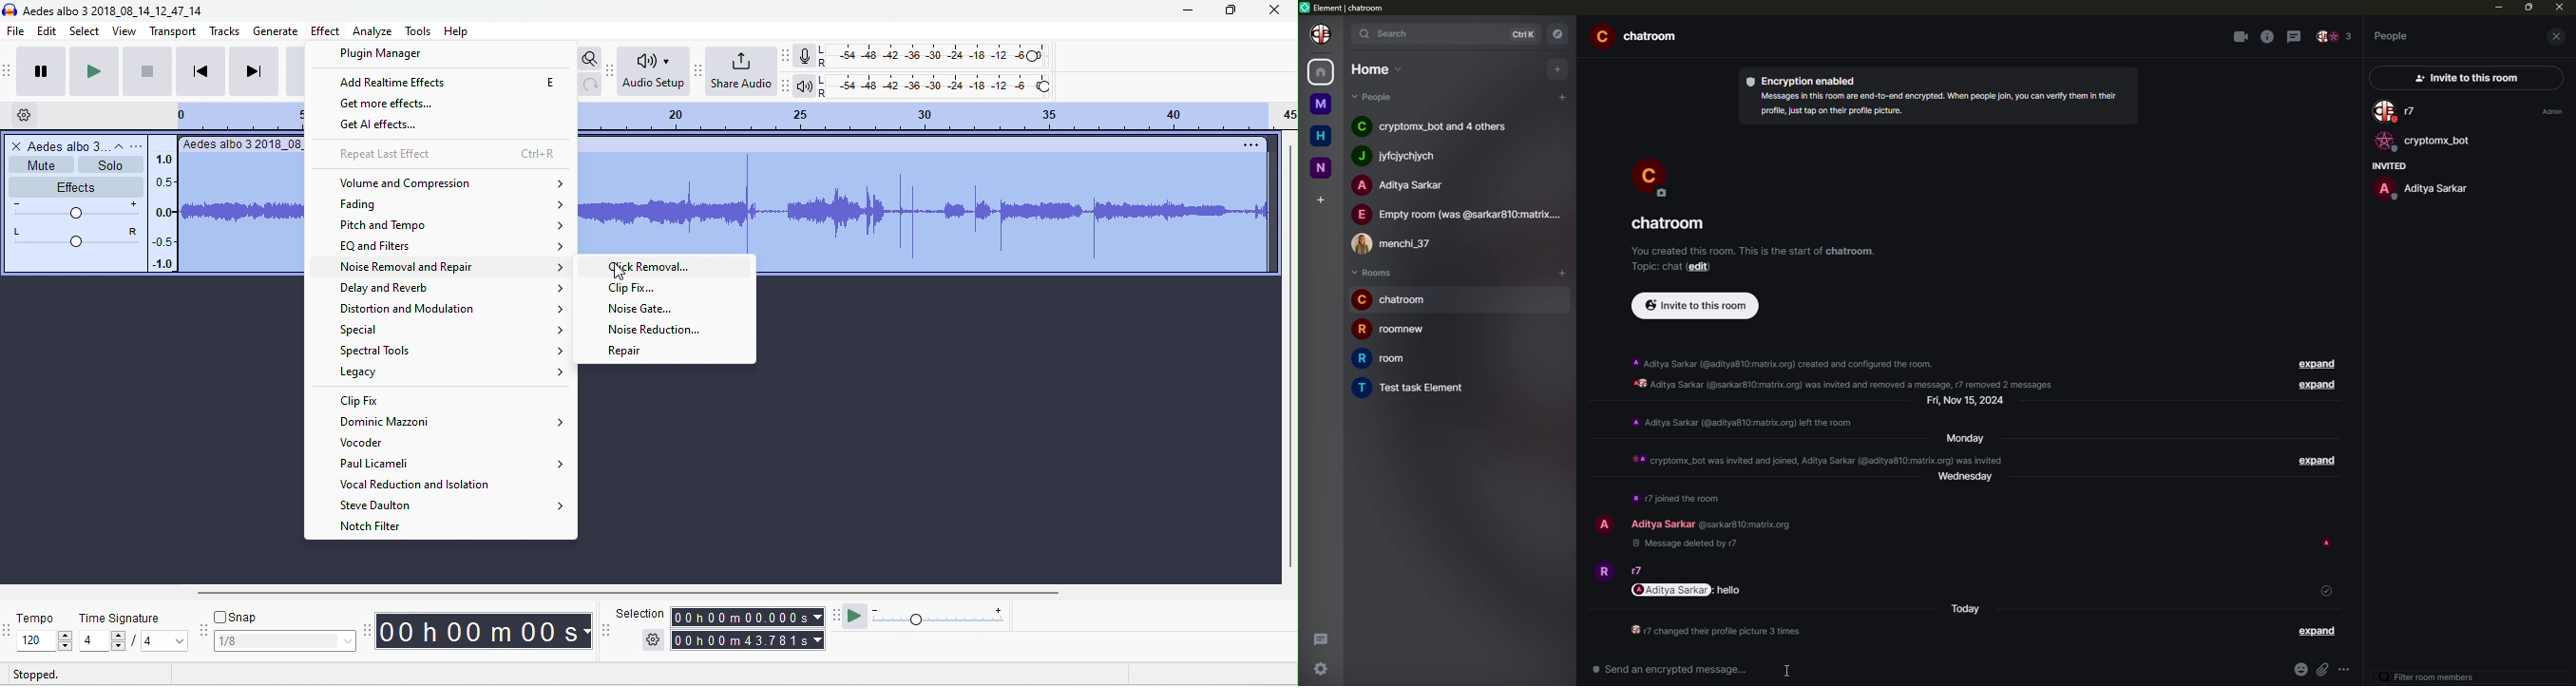  What do you see at coordinates (2325, 672) in the screenshot?
I see `attach` at bounding box center [2325, 672].